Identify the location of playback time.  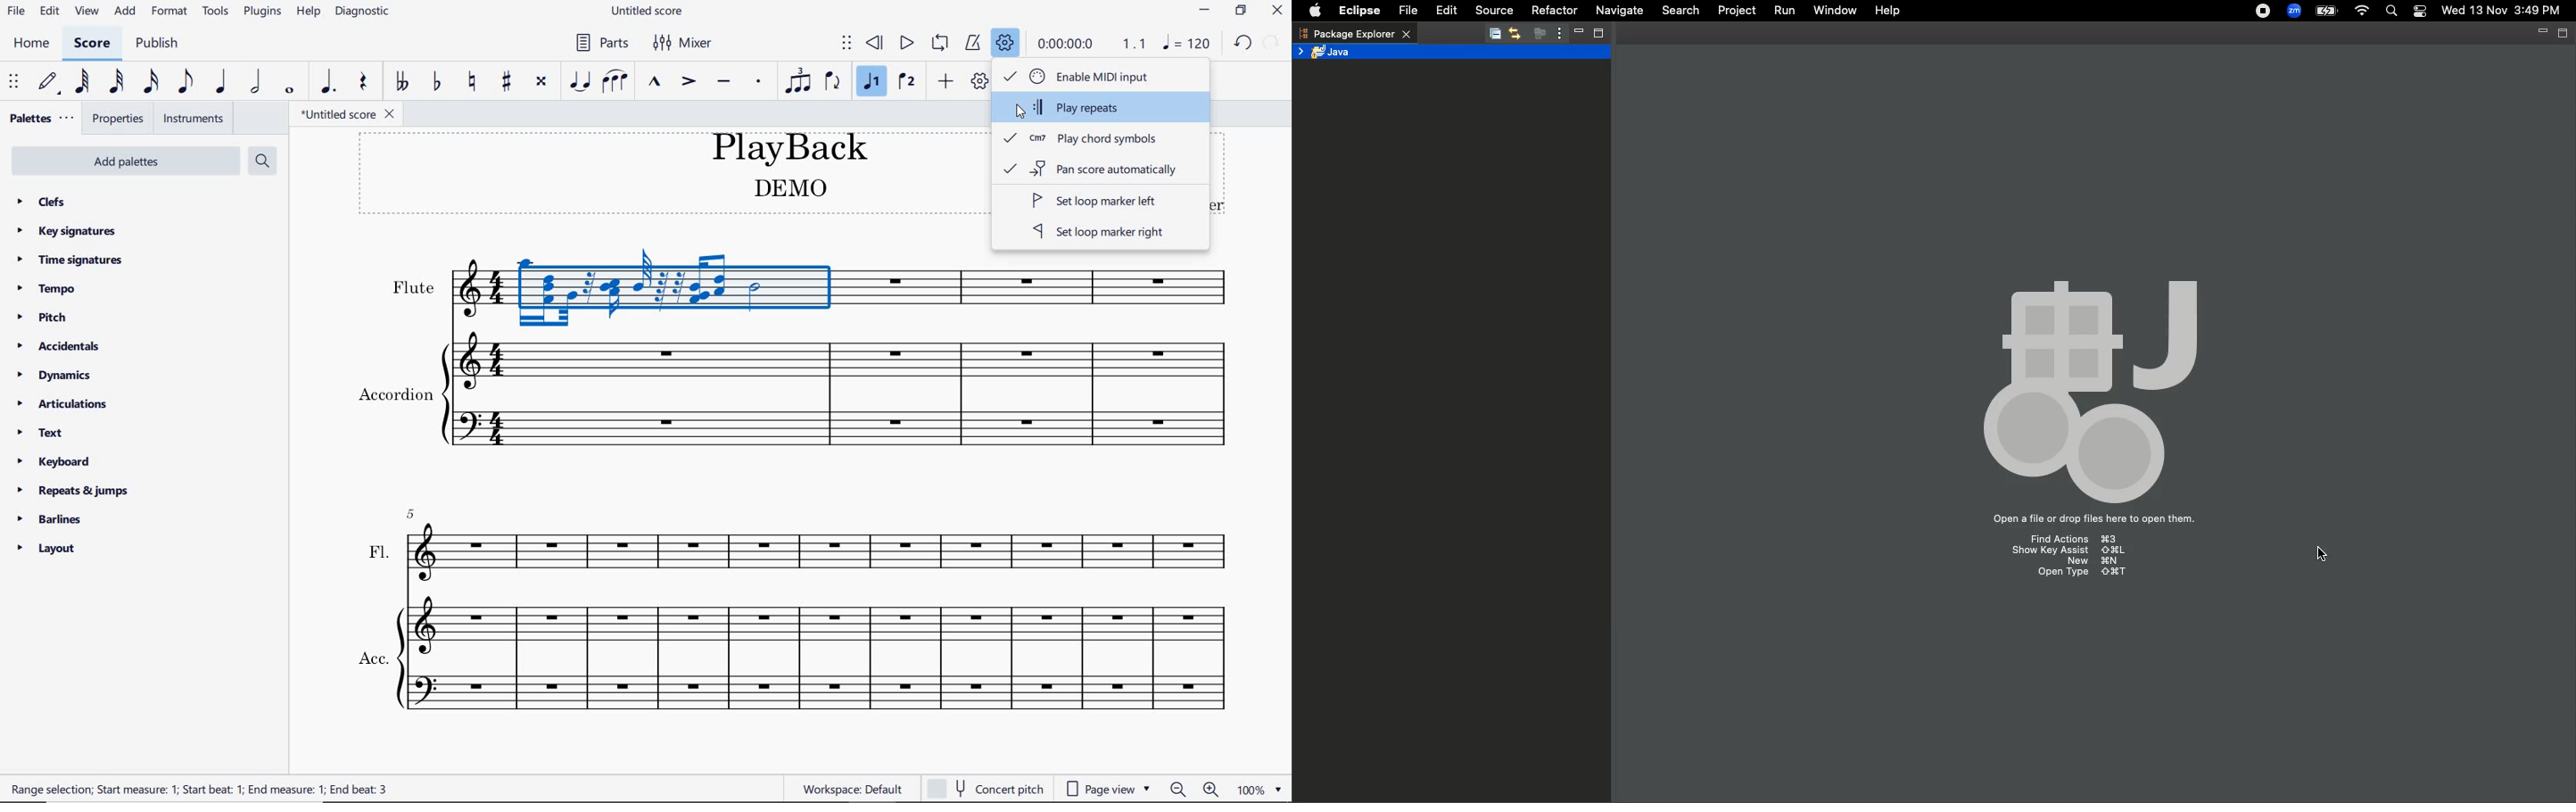
(1064, 44).